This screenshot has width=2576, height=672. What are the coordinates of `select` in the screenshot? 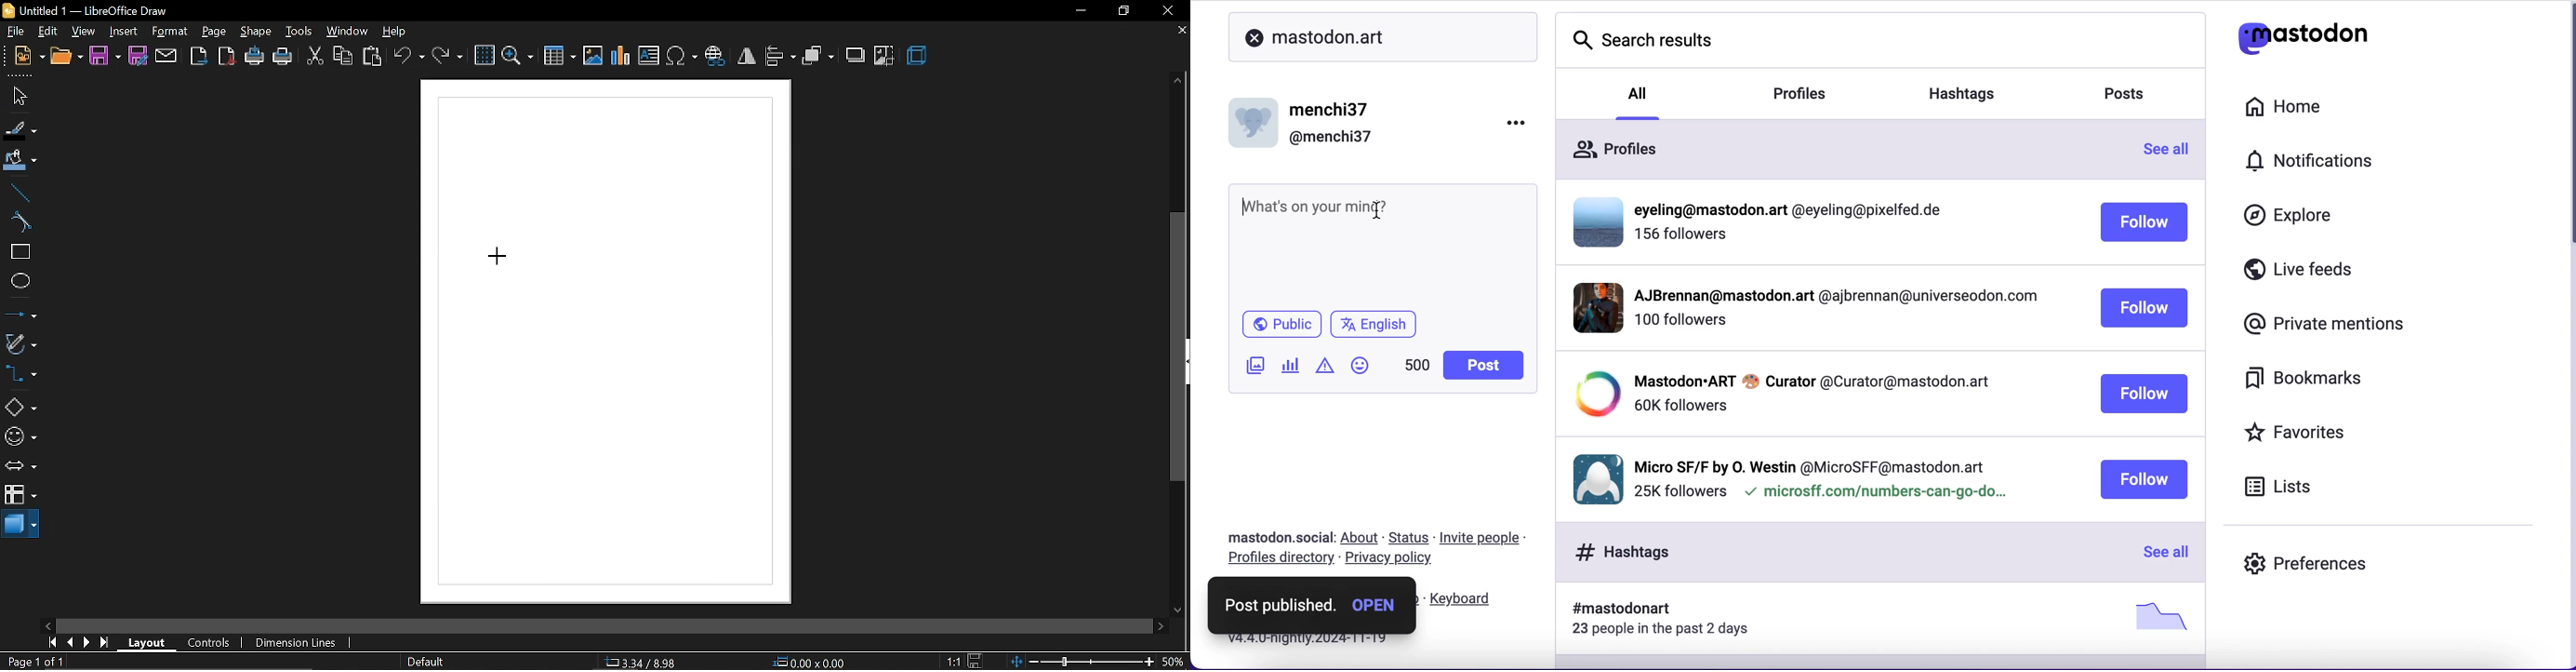 It's located at (16, 95).